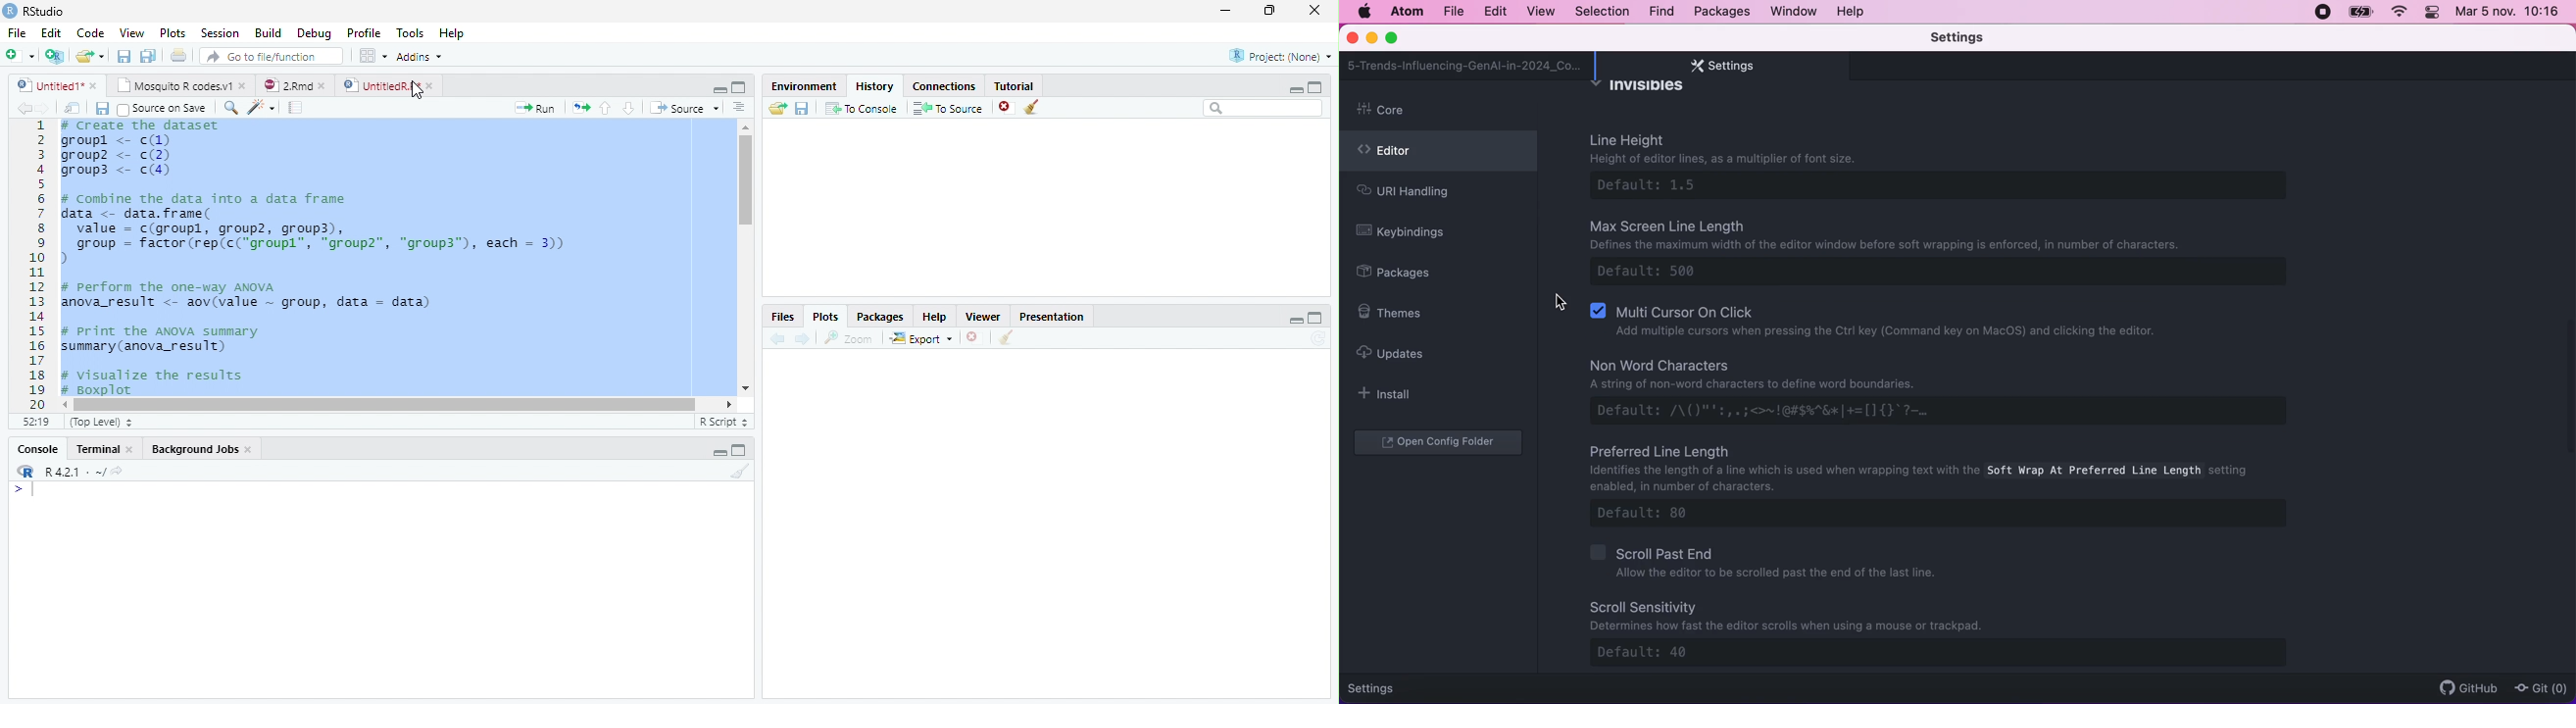  I want to click on Presentation, so click(1060, 315).